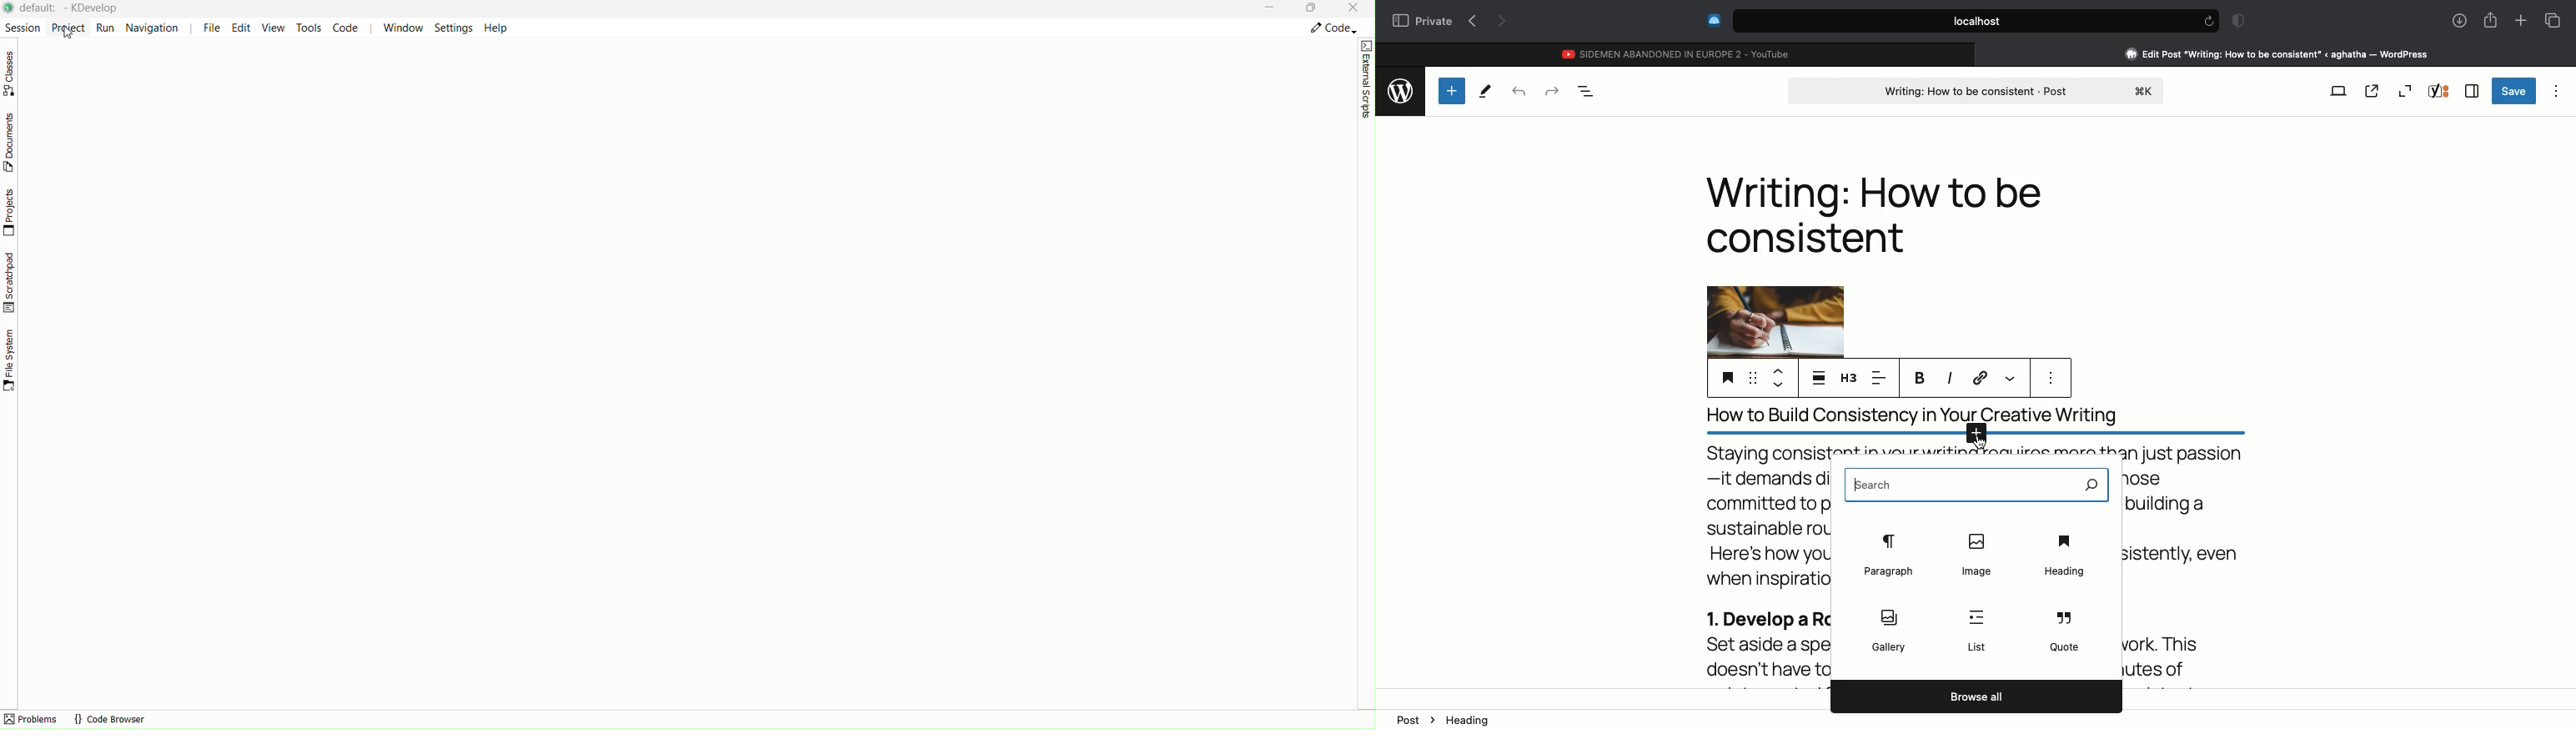 This screenshot has width=2576, height=756. Describe the element at coordinates (347, 28) in the screenshot. I see `Code` at that location.